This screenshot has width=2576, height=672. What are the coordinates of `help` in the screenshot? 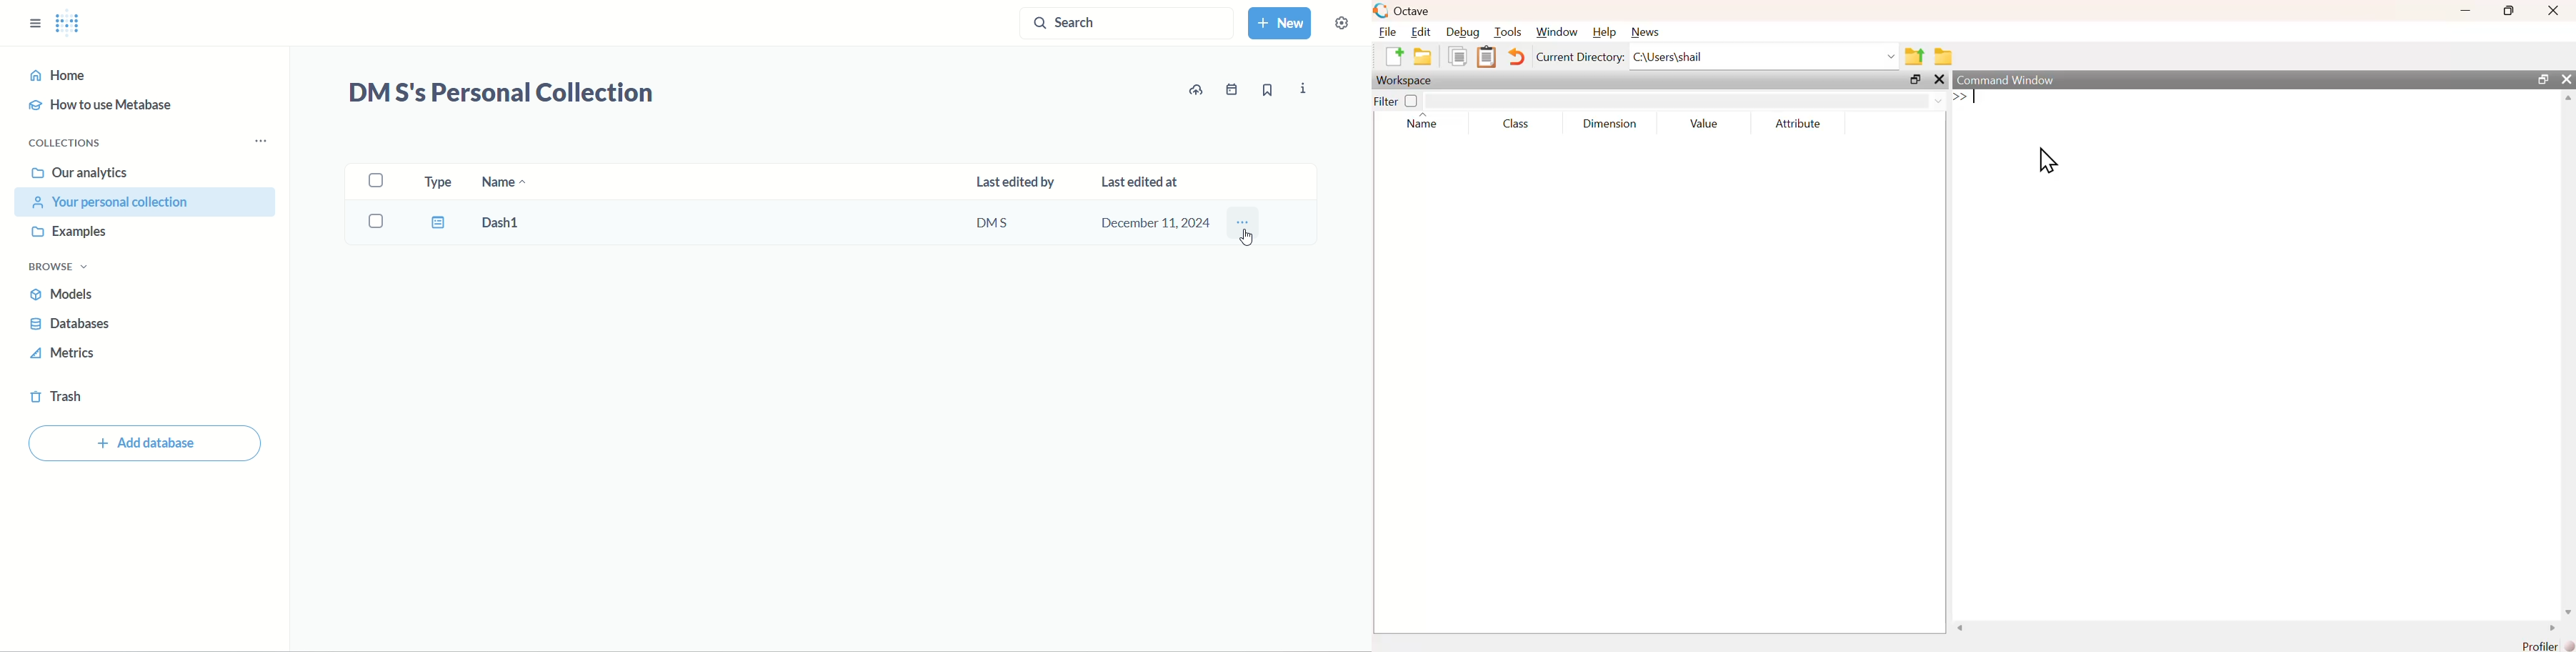 It's located at (1604, 32).